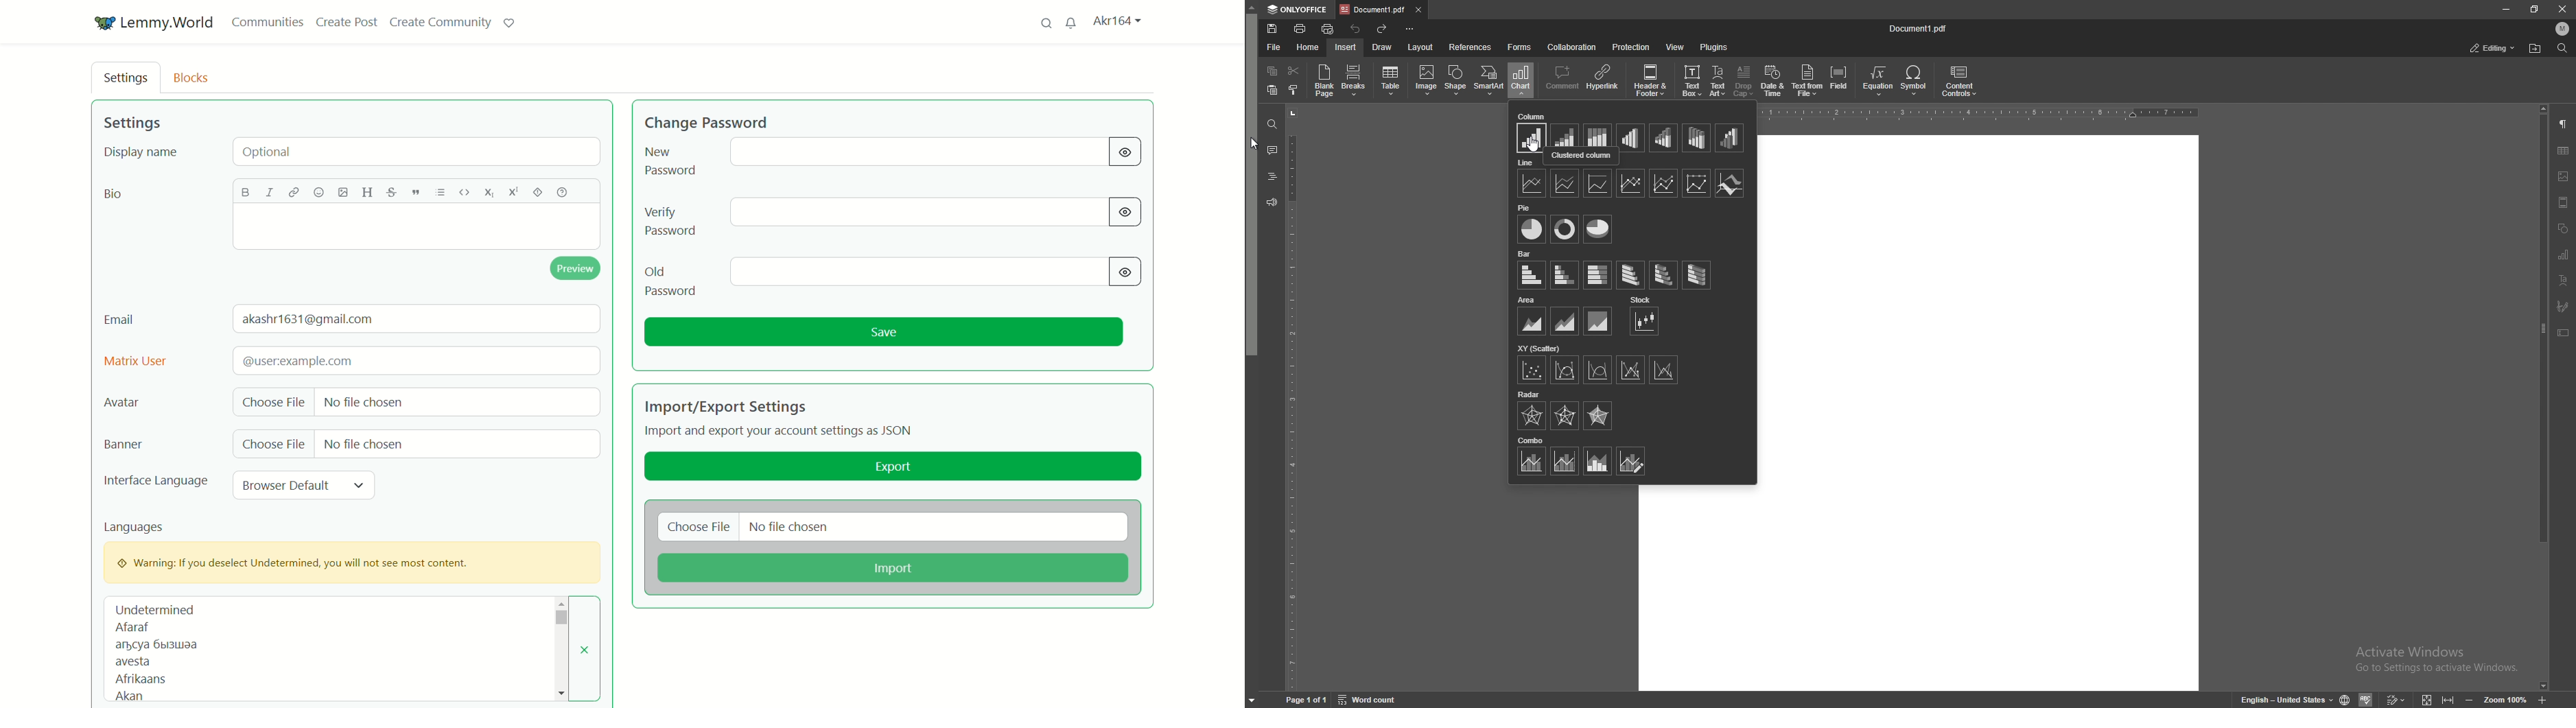 The height and width of the screenshot is (728, 2576). I want to click on text from file, so click(1809, 80).